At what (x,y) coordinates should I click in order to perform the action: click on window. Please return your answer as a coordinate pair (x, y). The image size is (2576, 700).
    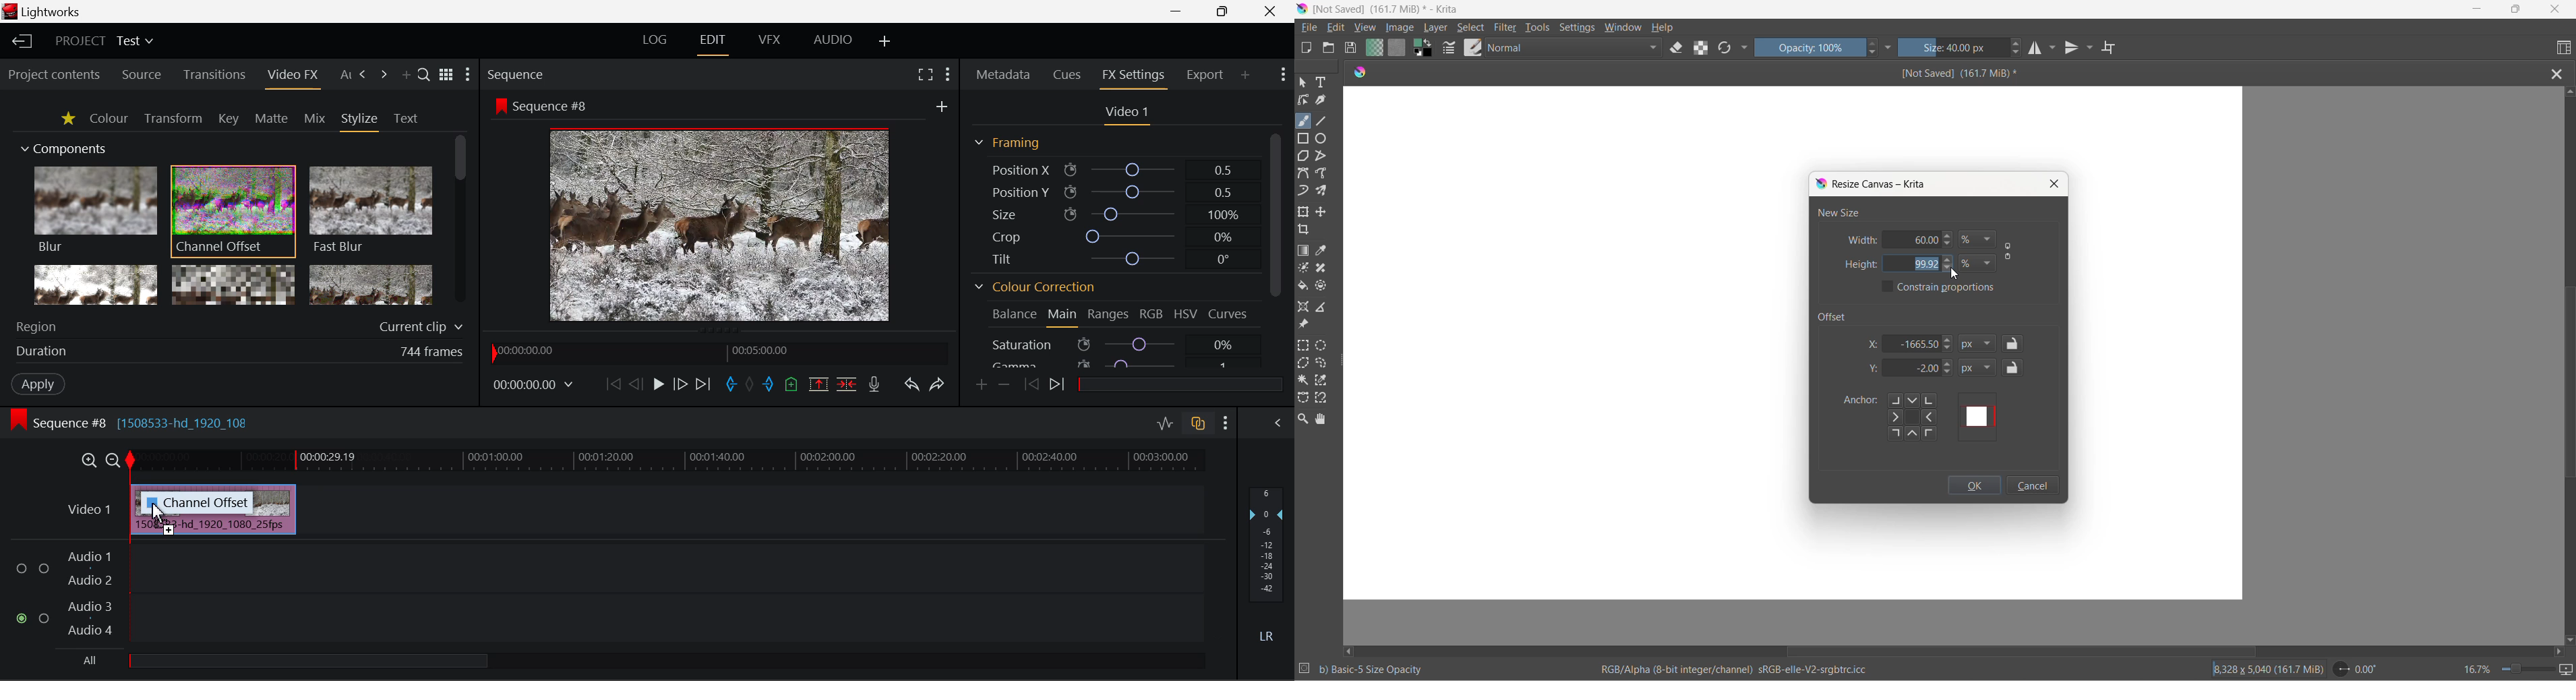
    Looking at the image, I should click on (1622, 29).